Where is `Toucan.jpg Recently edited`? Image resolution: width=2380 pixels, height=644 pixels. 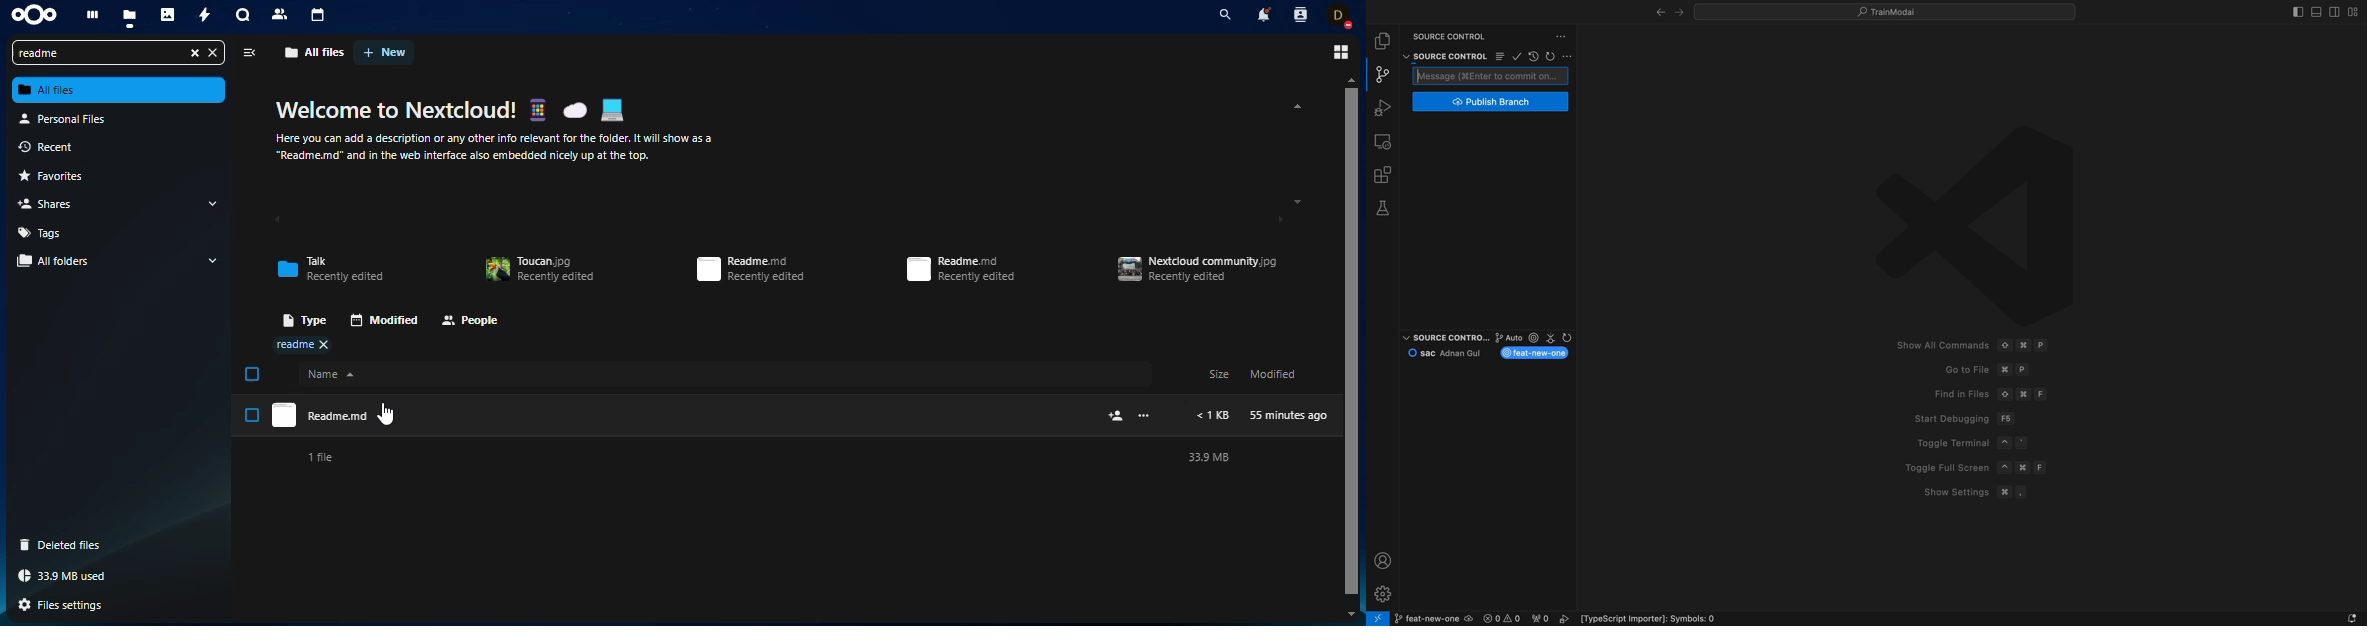 Toucan.jpg Recently edited is located at coordinates (539, 270).